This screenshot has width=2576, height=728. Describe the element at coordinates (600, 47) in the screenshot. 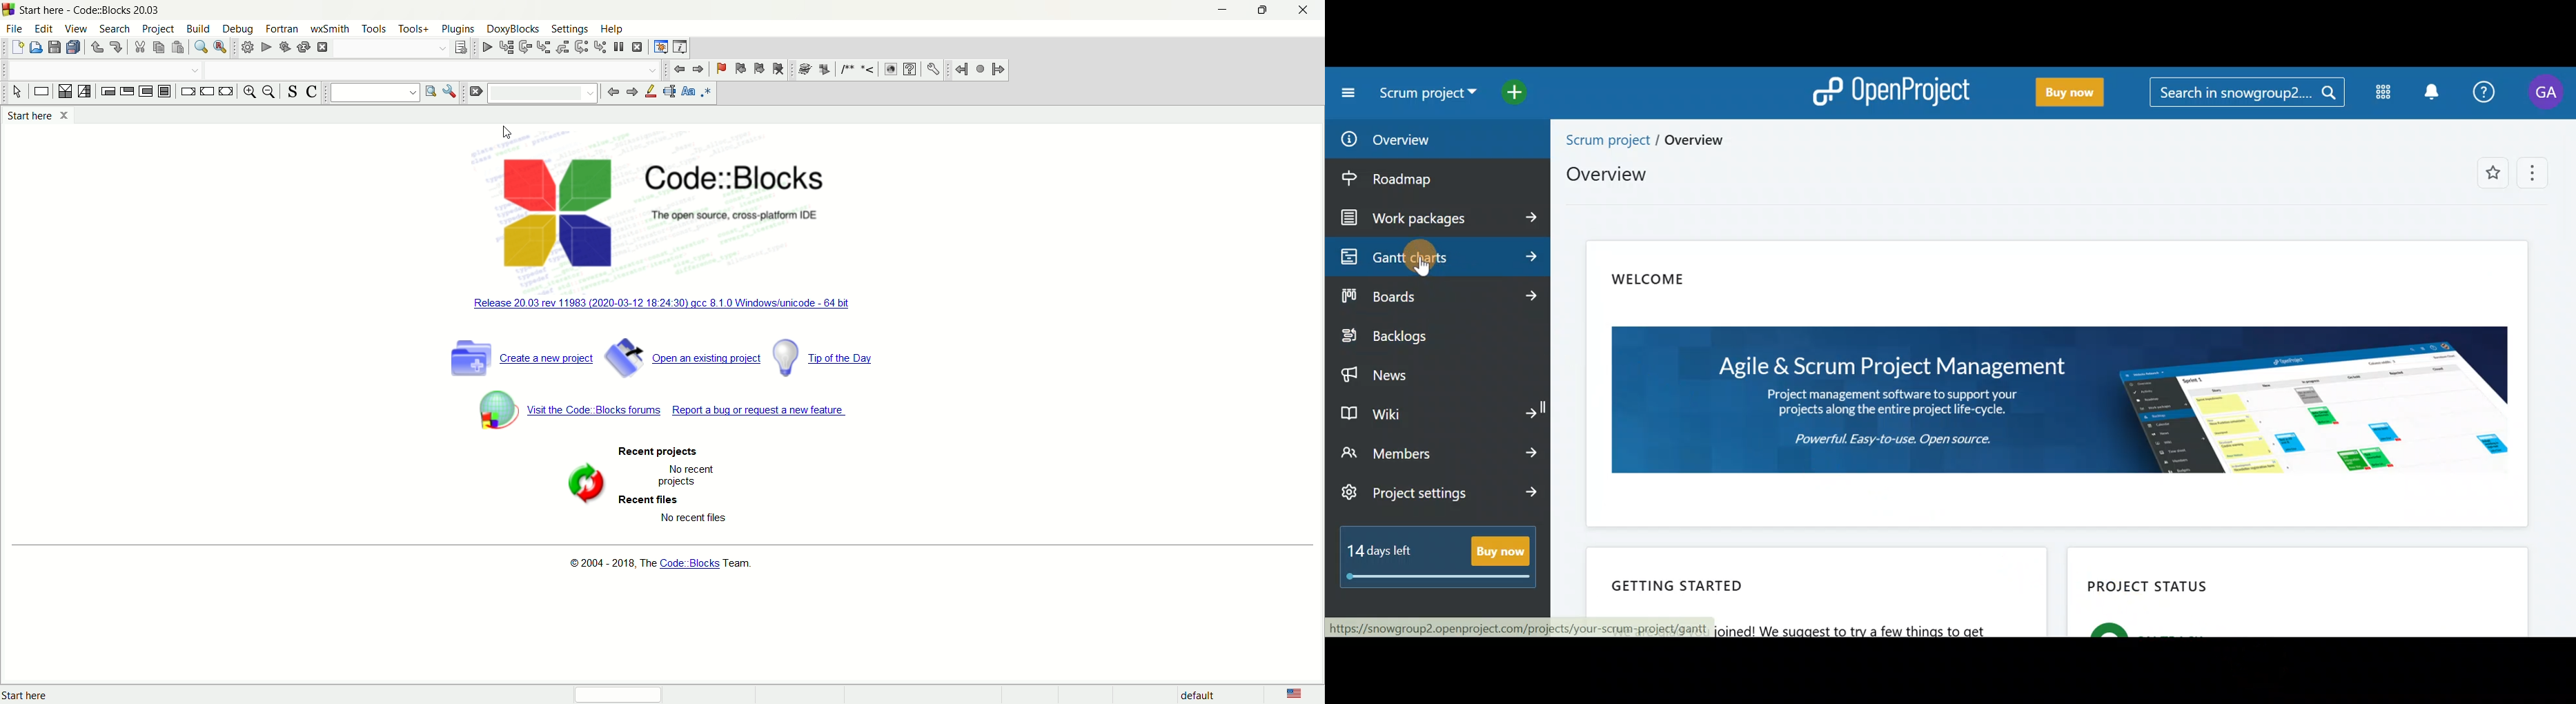

I see `step into instruction` at that location.